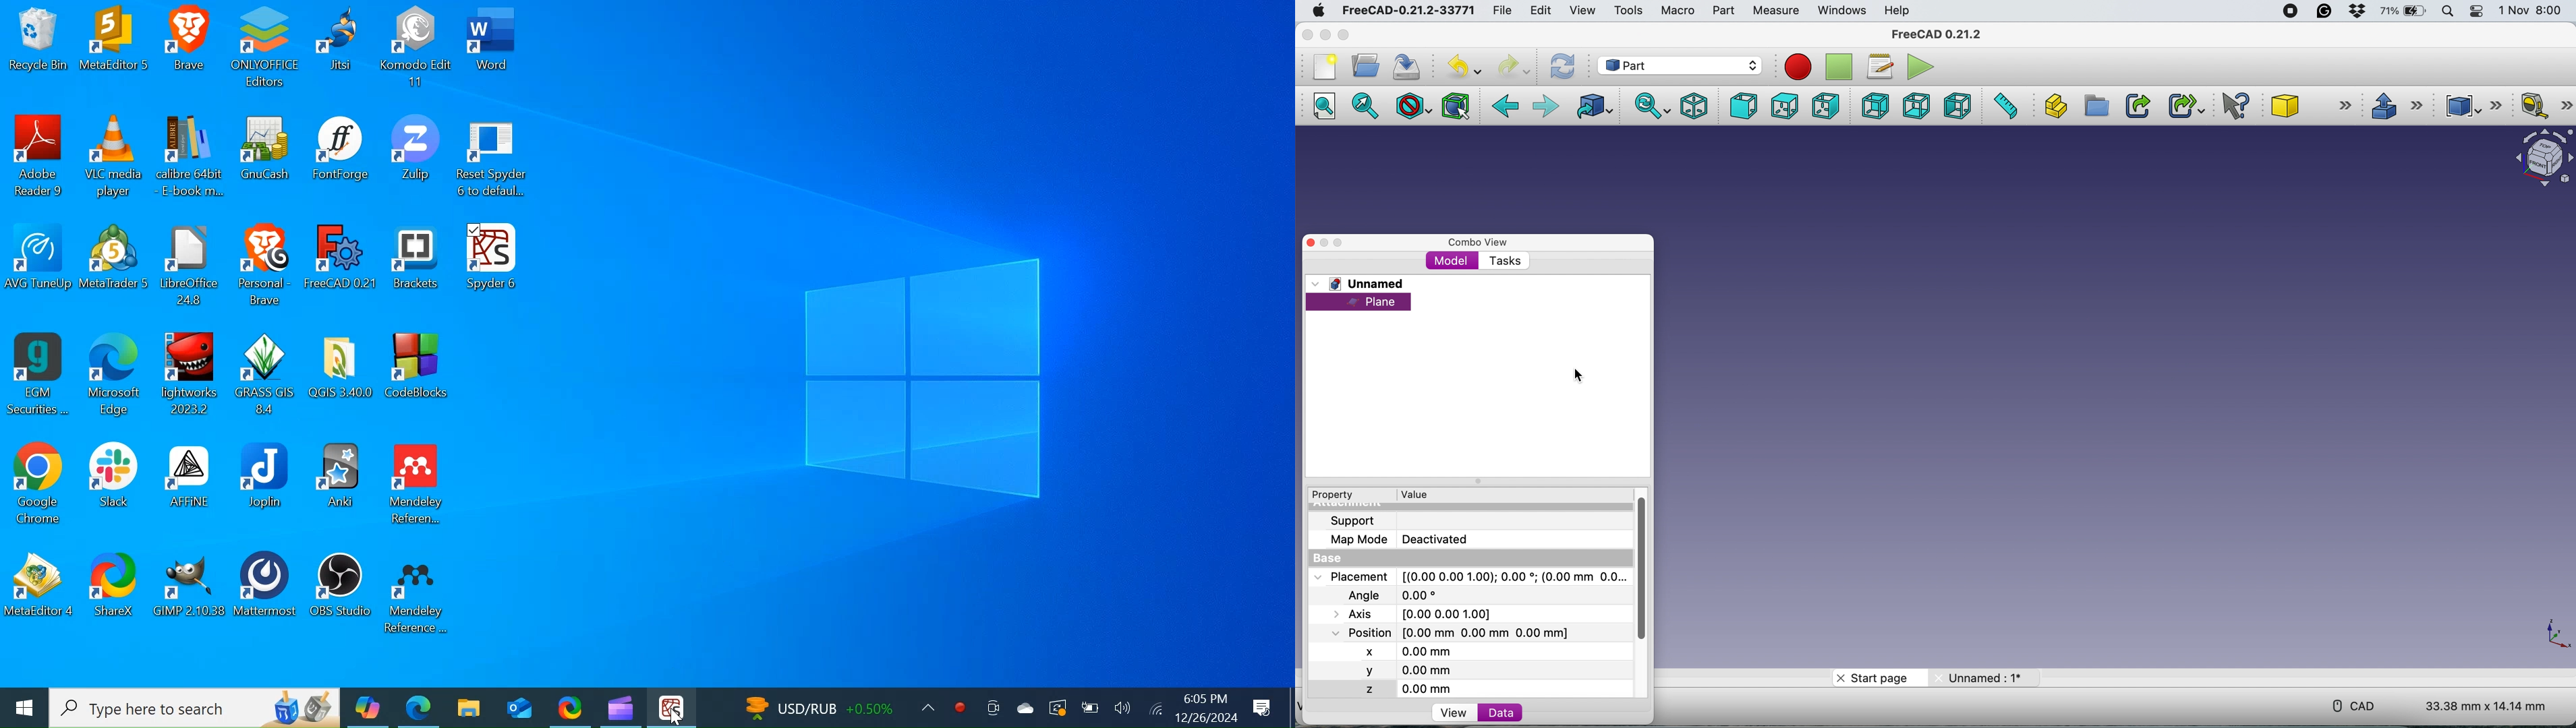  What do you see at coordinates (192, 266) in the screenshot?
I see `File` at bounding box center [192, 266].